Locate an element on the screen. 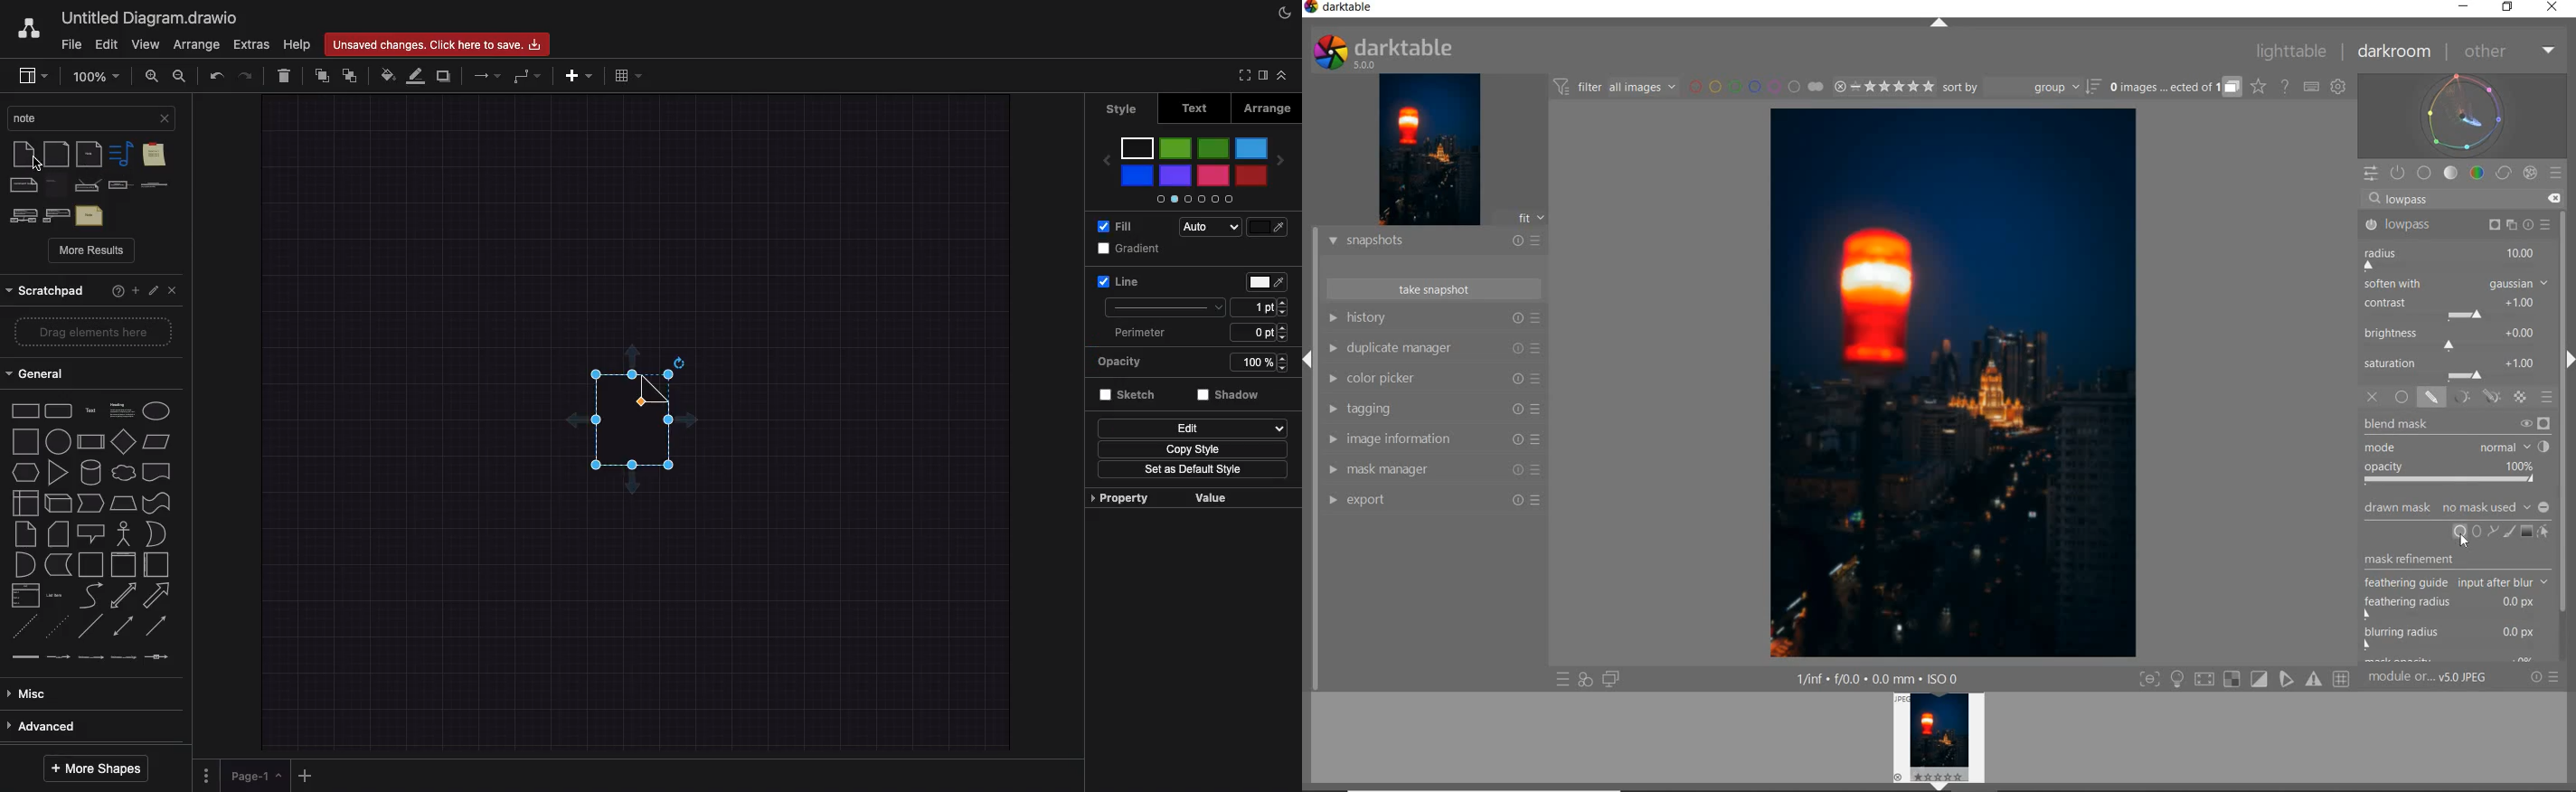  or is located at coordinates (23, 566).